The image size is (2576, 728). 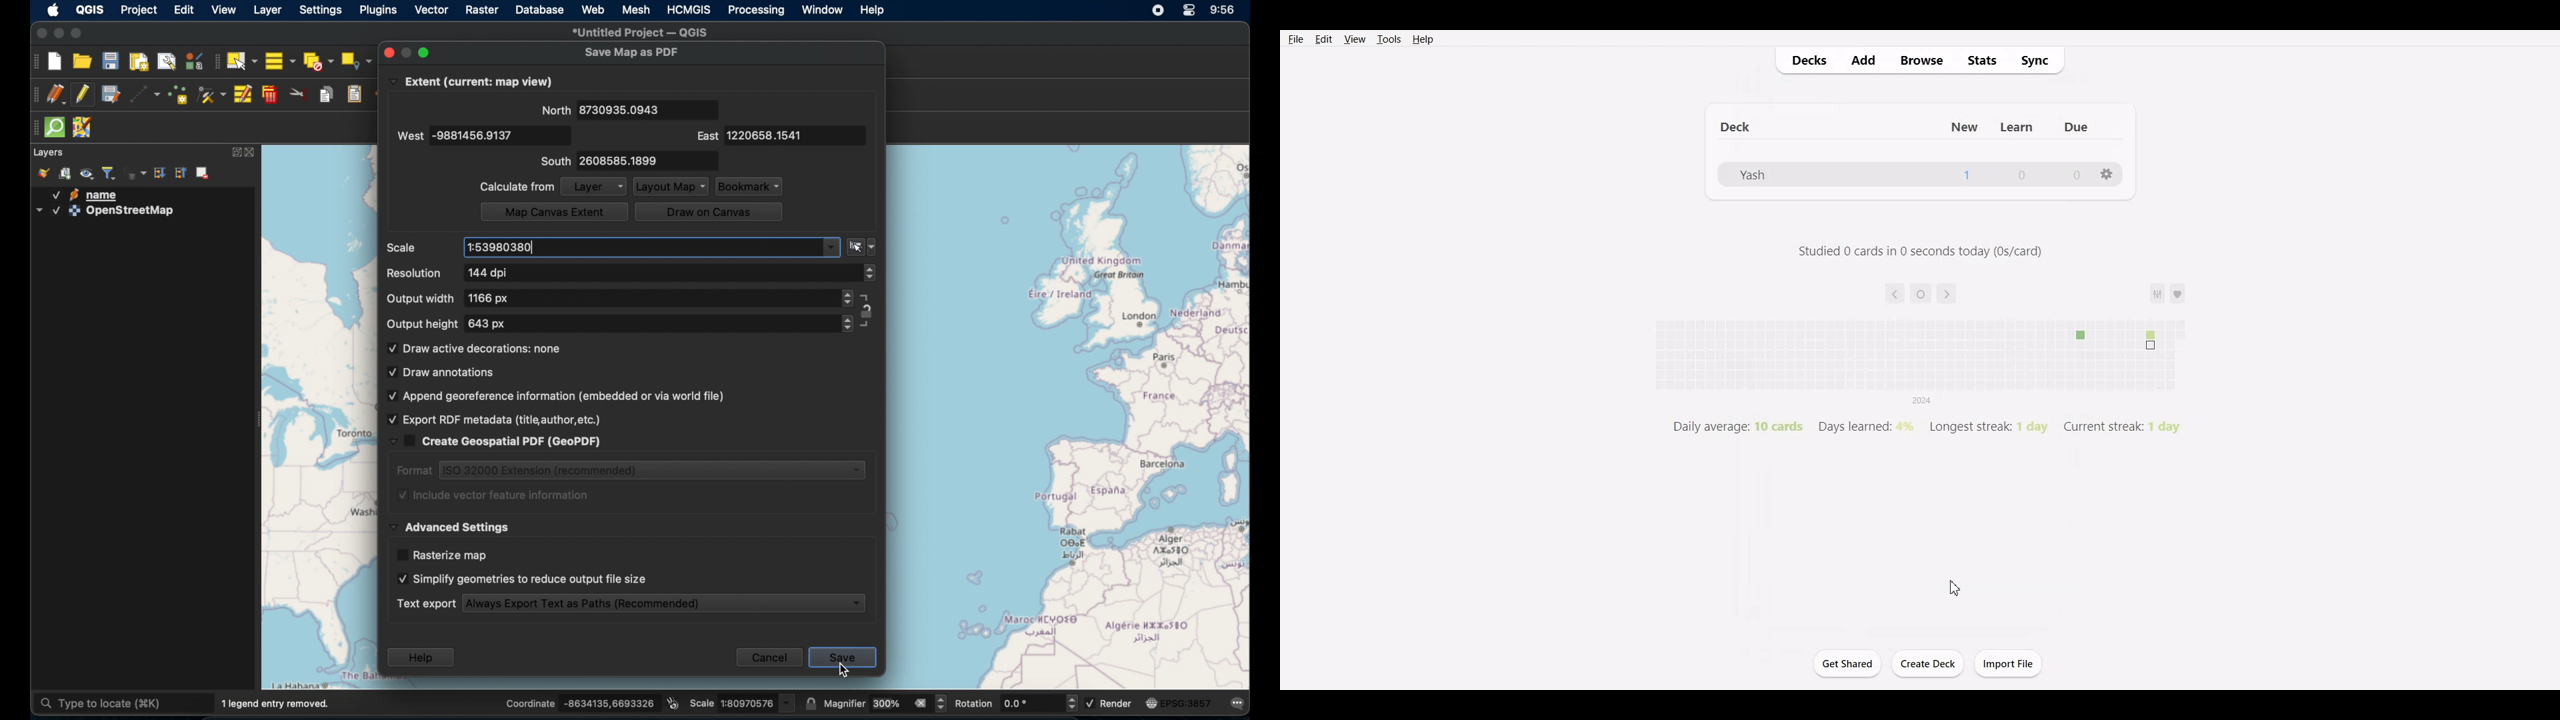 I want to click on select by location, so click(x=356, y=61).